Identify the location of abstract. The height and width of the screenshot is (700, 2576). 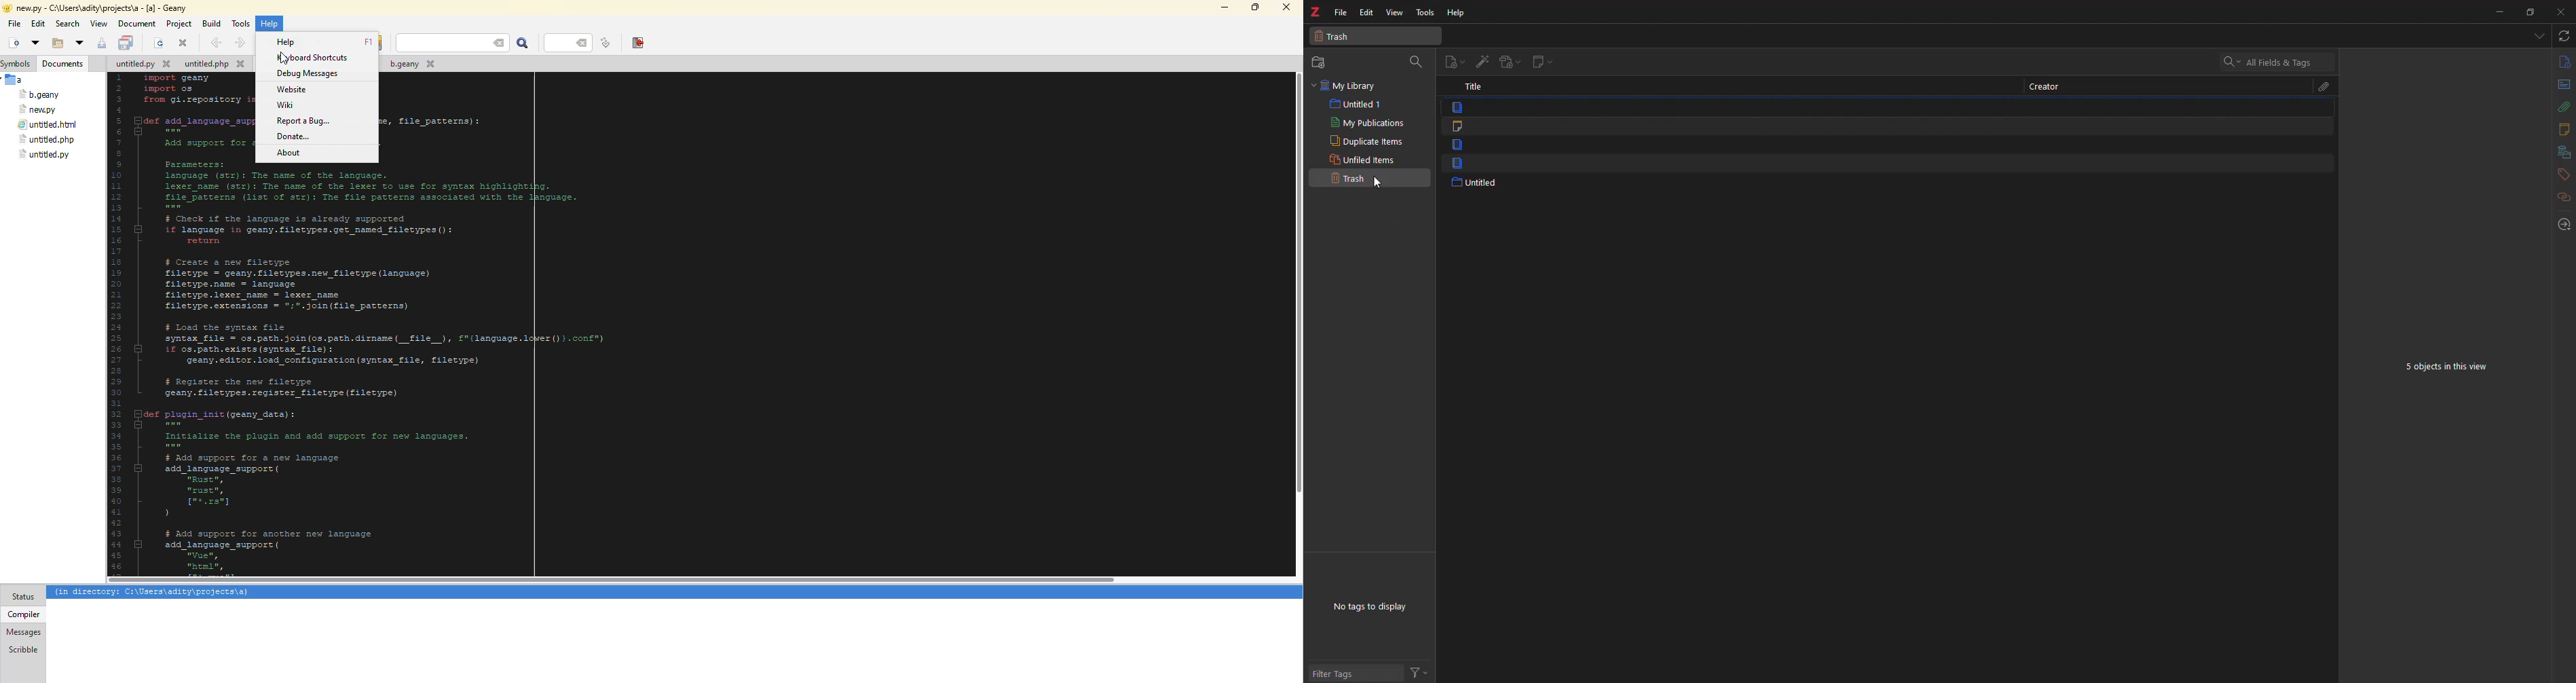
(2564, 86).